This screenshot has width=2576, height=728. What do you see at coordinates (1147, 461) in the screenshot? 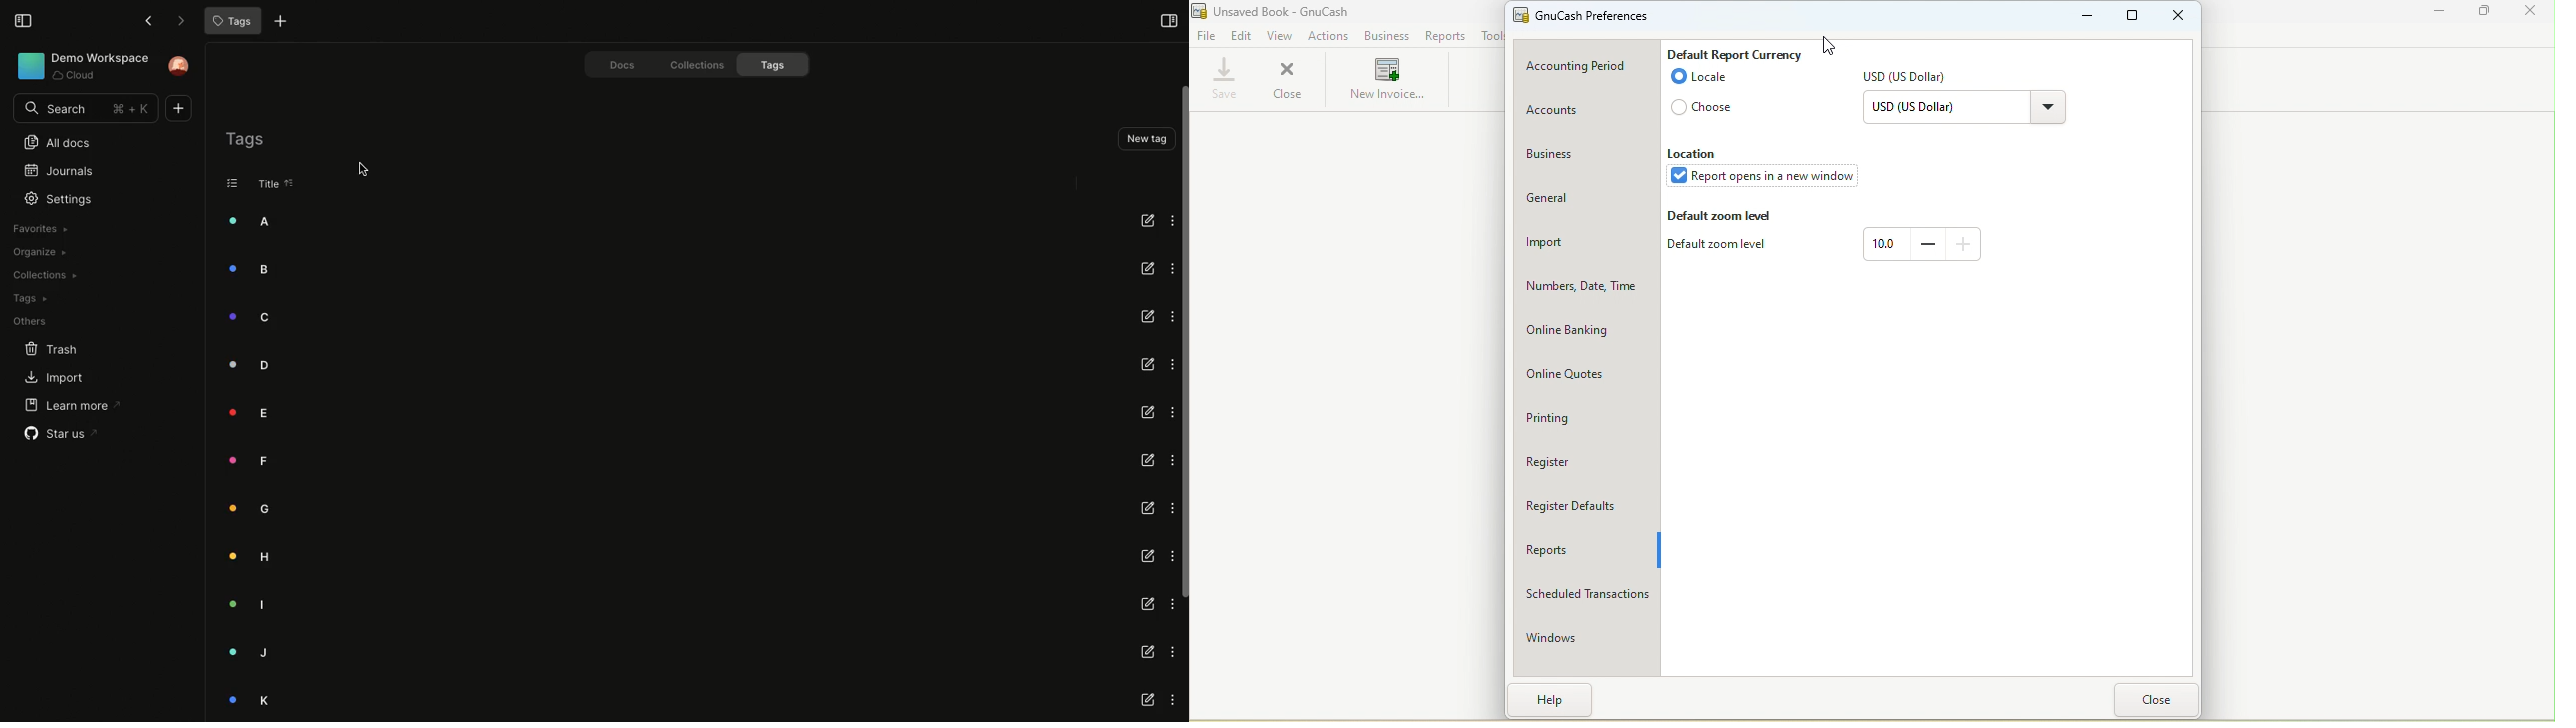
I see `Rename` at bounding box center [1147, 461].